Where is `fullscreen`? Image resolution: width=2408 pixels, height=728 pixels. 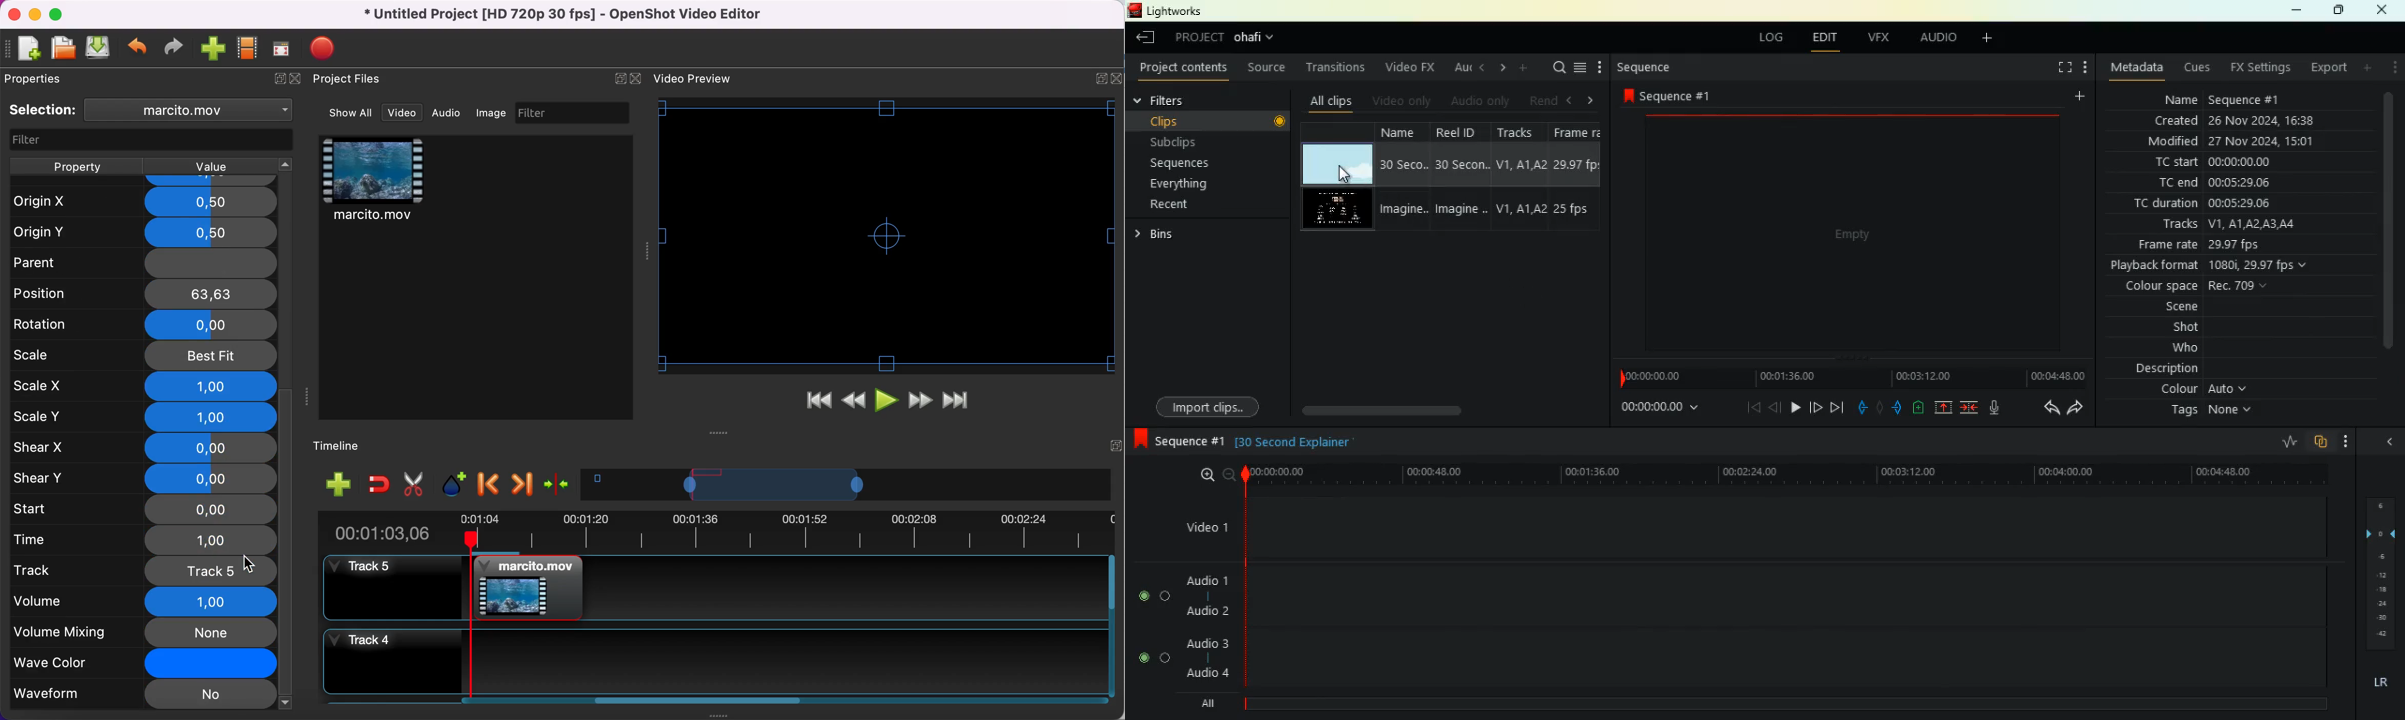
fullscreen is located at coordinates (2058, 68).